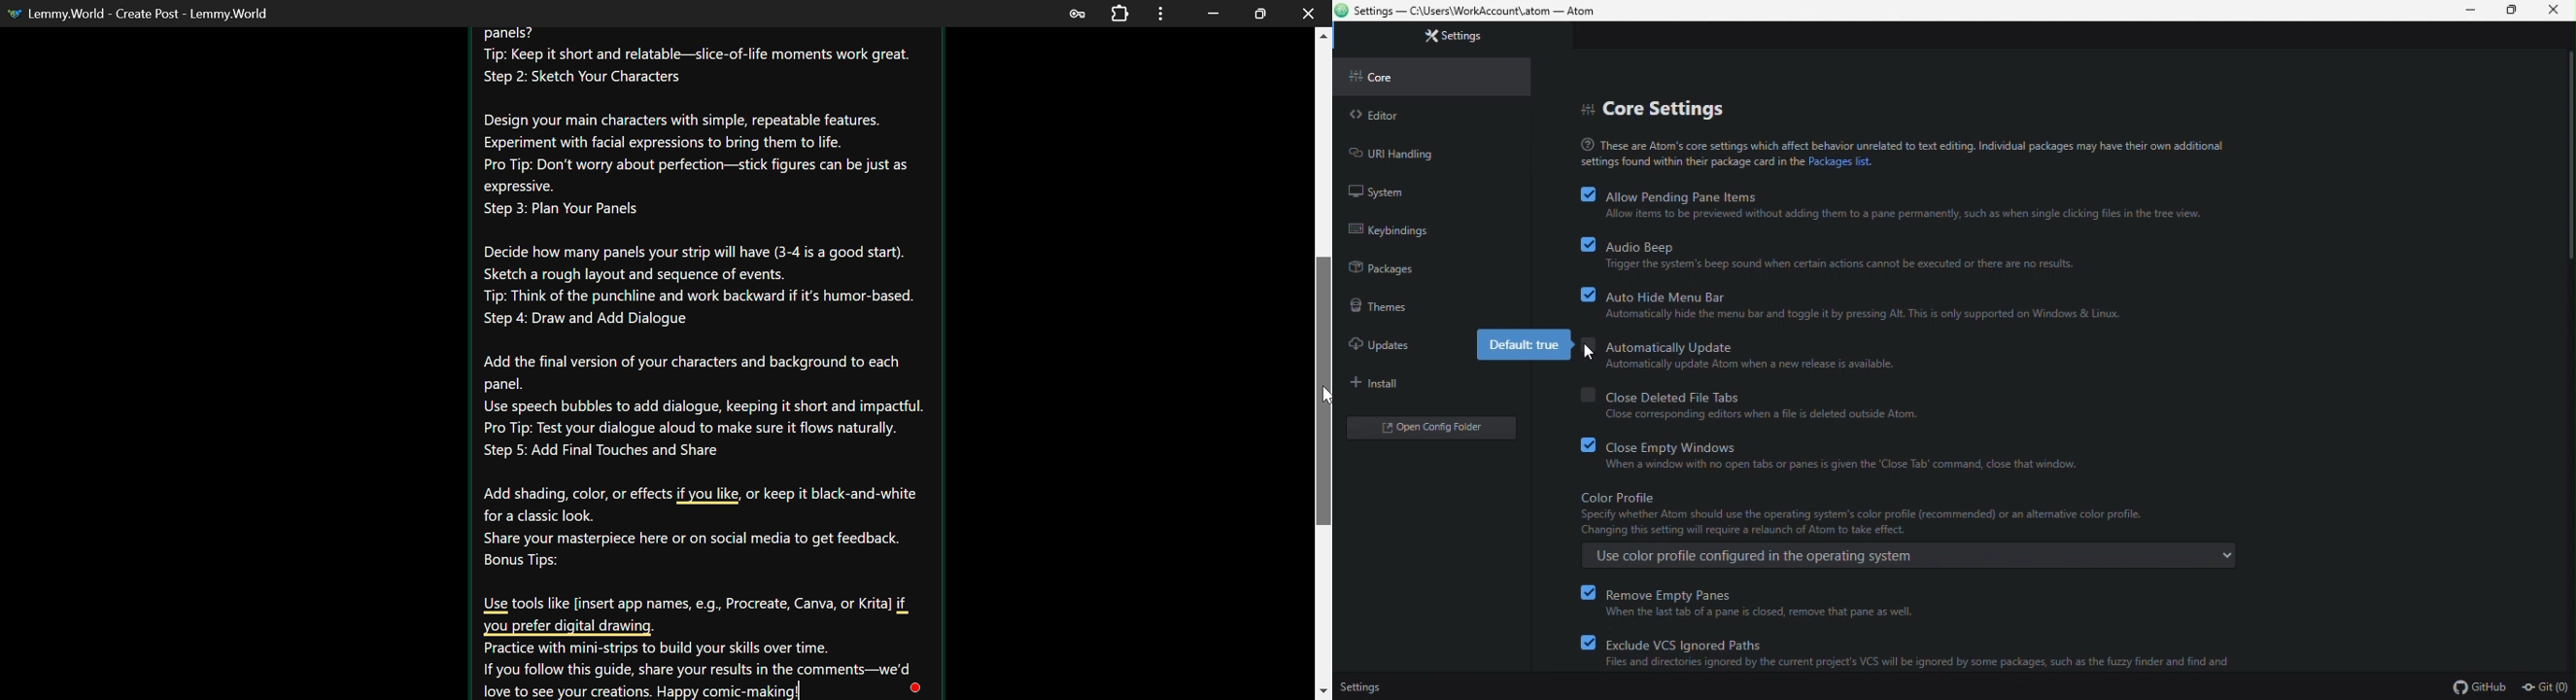 Image resolution: width=2576 pixels, height=700 pixels. I want to click on Restore Down, so click(1215, 12).